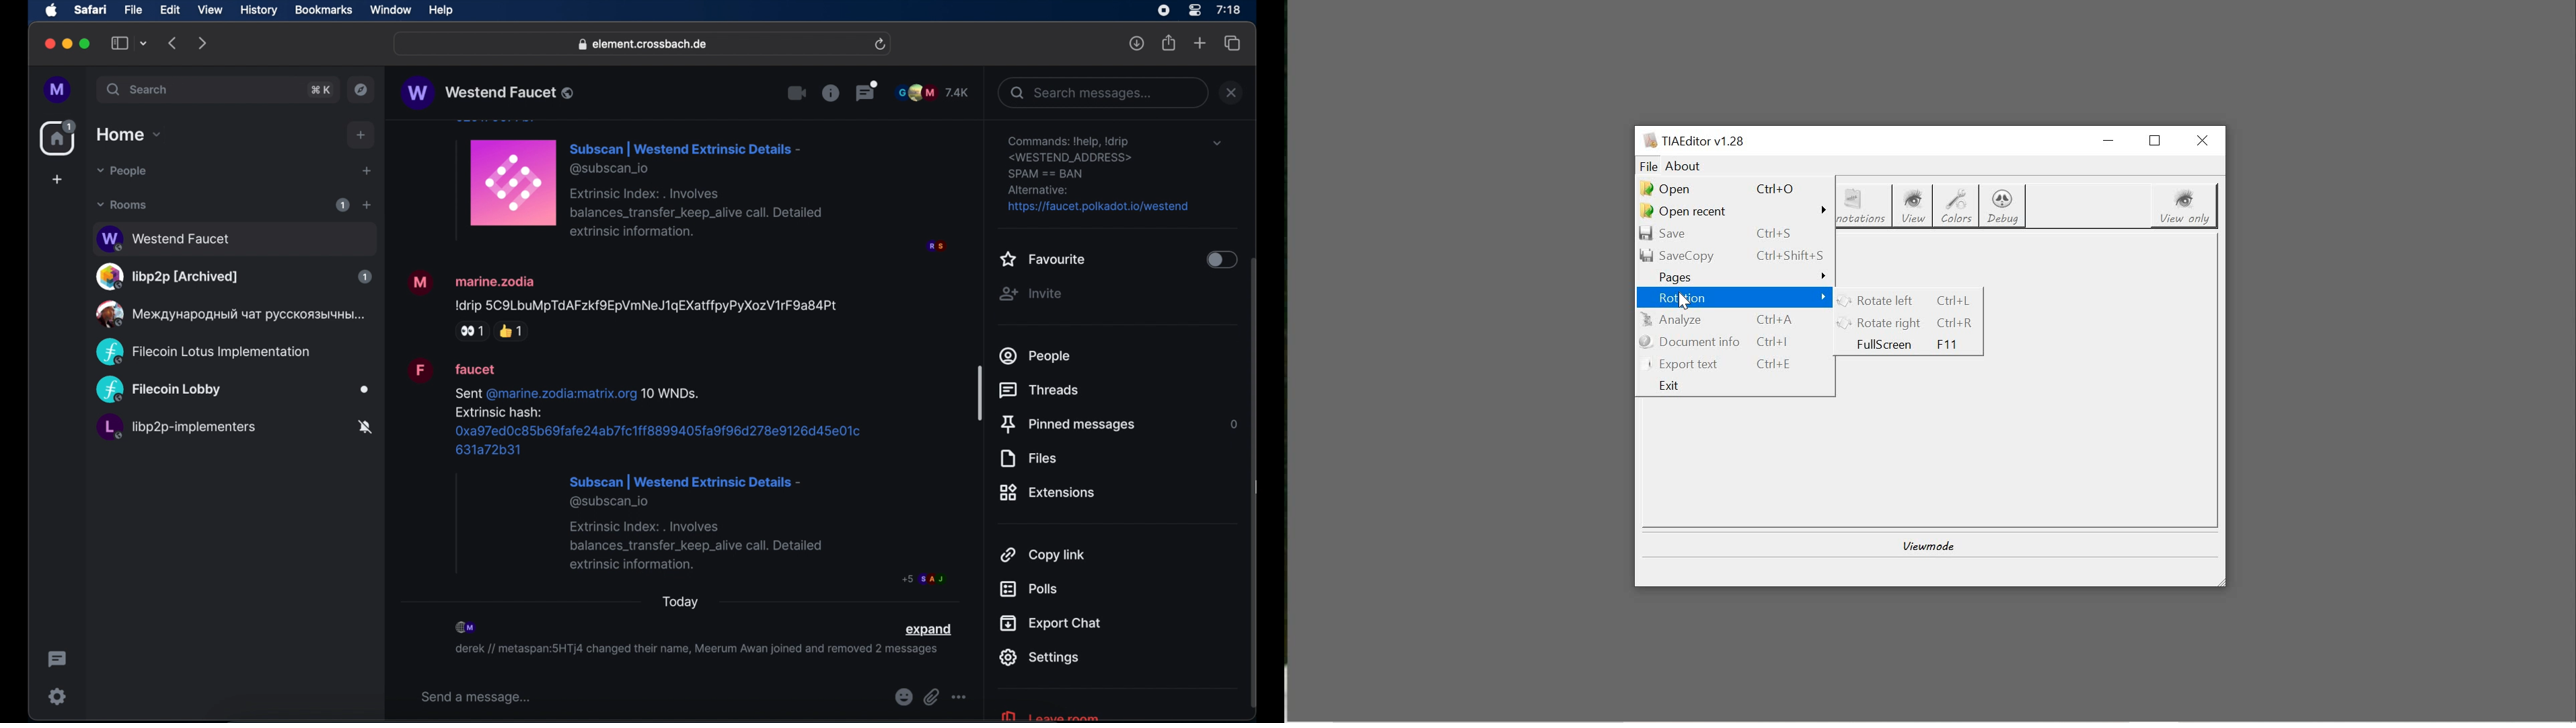  Describe the element at coordinates (830, 92) in the screenshot. I see `information` at that location.